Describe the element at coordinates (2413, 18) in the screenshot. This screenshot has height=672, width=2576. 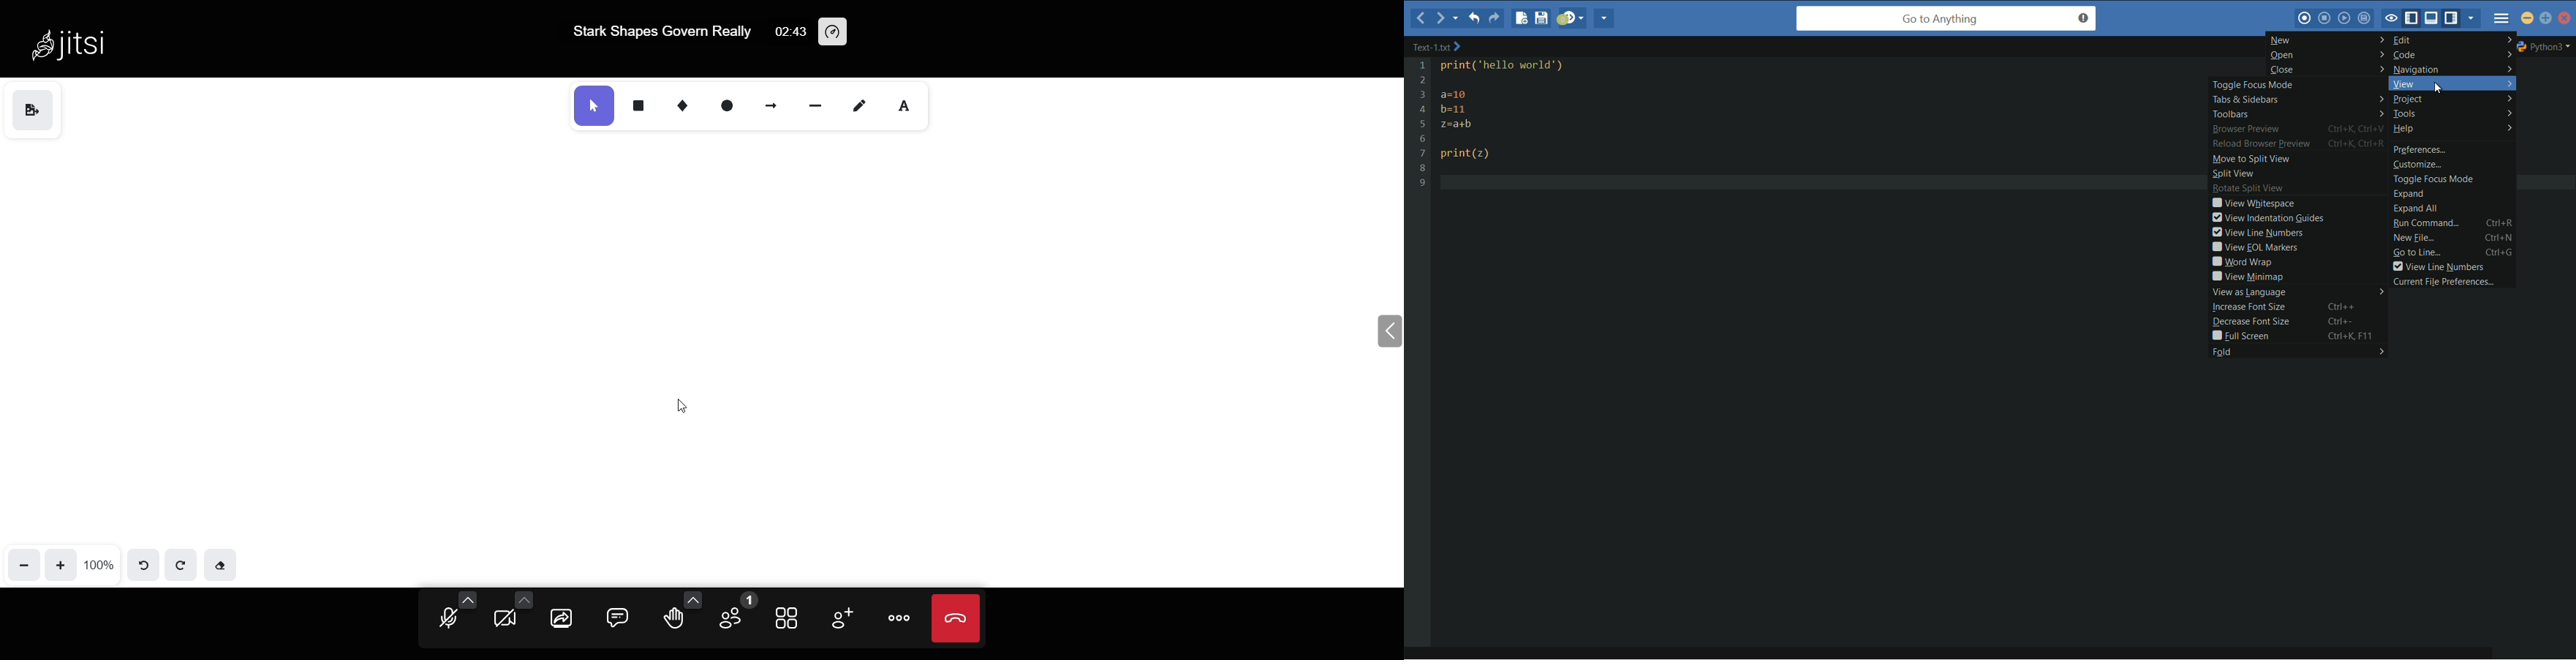
I see `show/hide left pane` at that location.